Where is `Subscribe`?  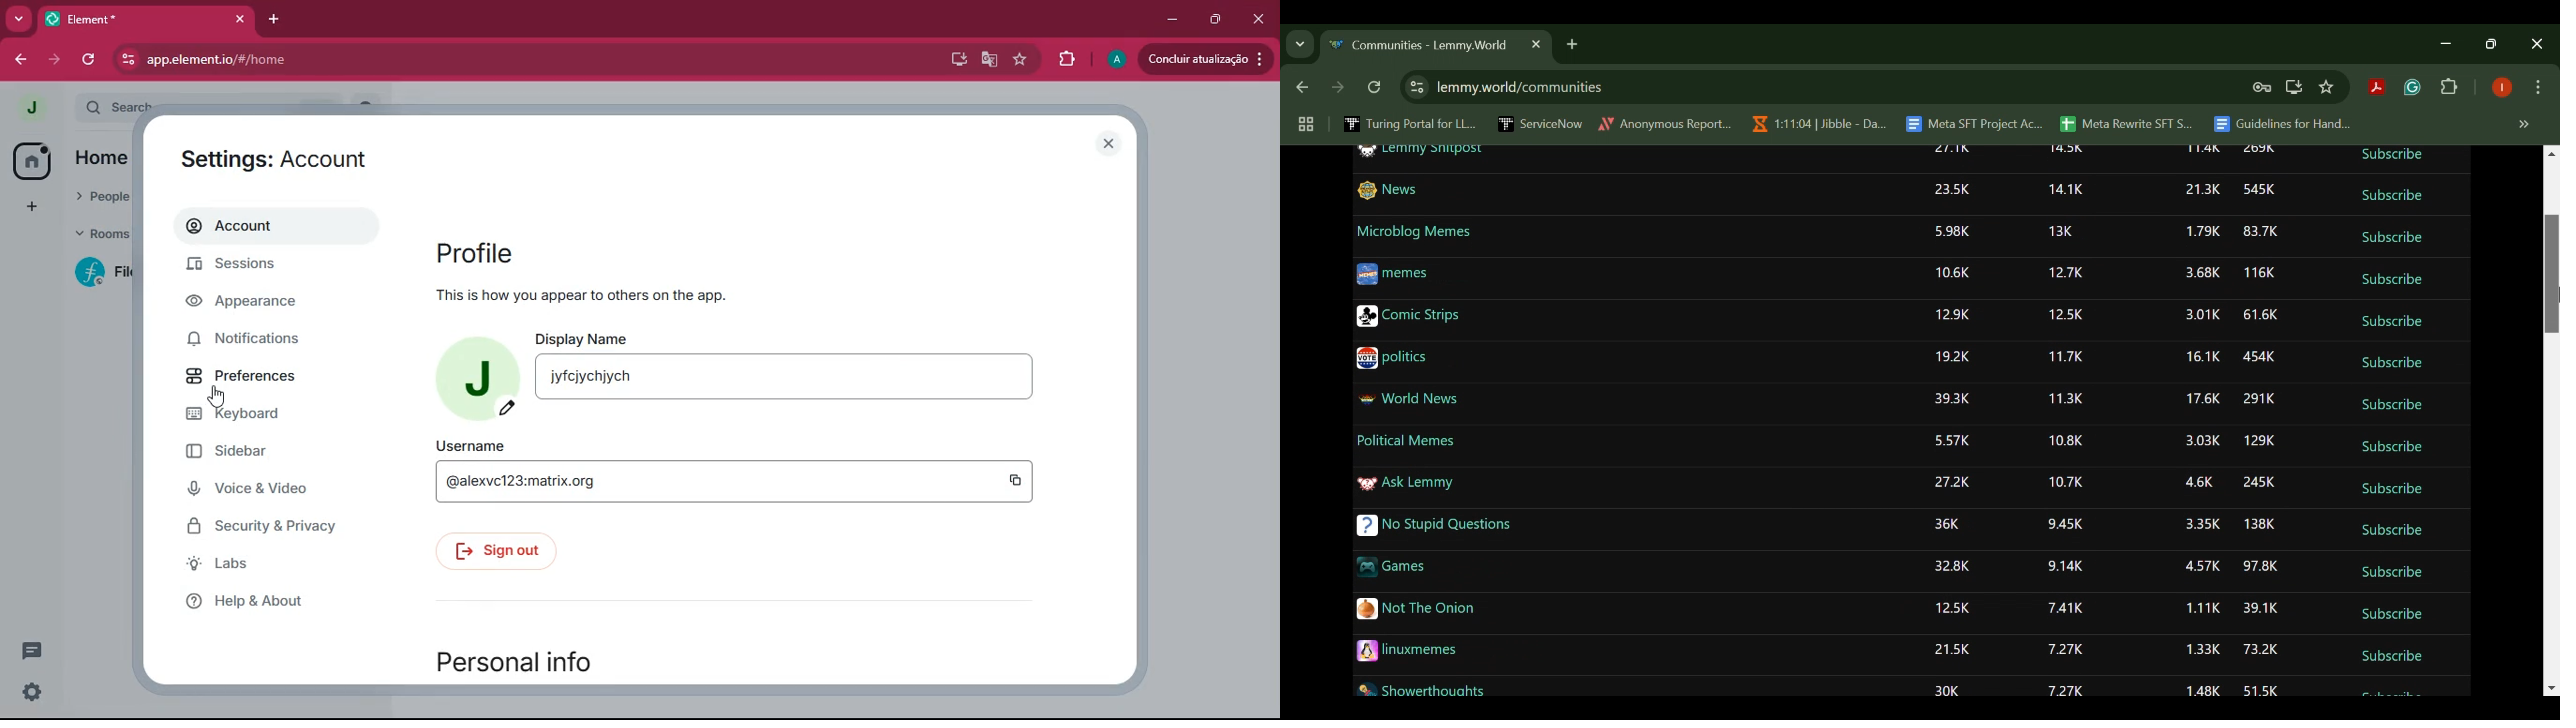
Subscribe is located at coordinates (2392, 363).